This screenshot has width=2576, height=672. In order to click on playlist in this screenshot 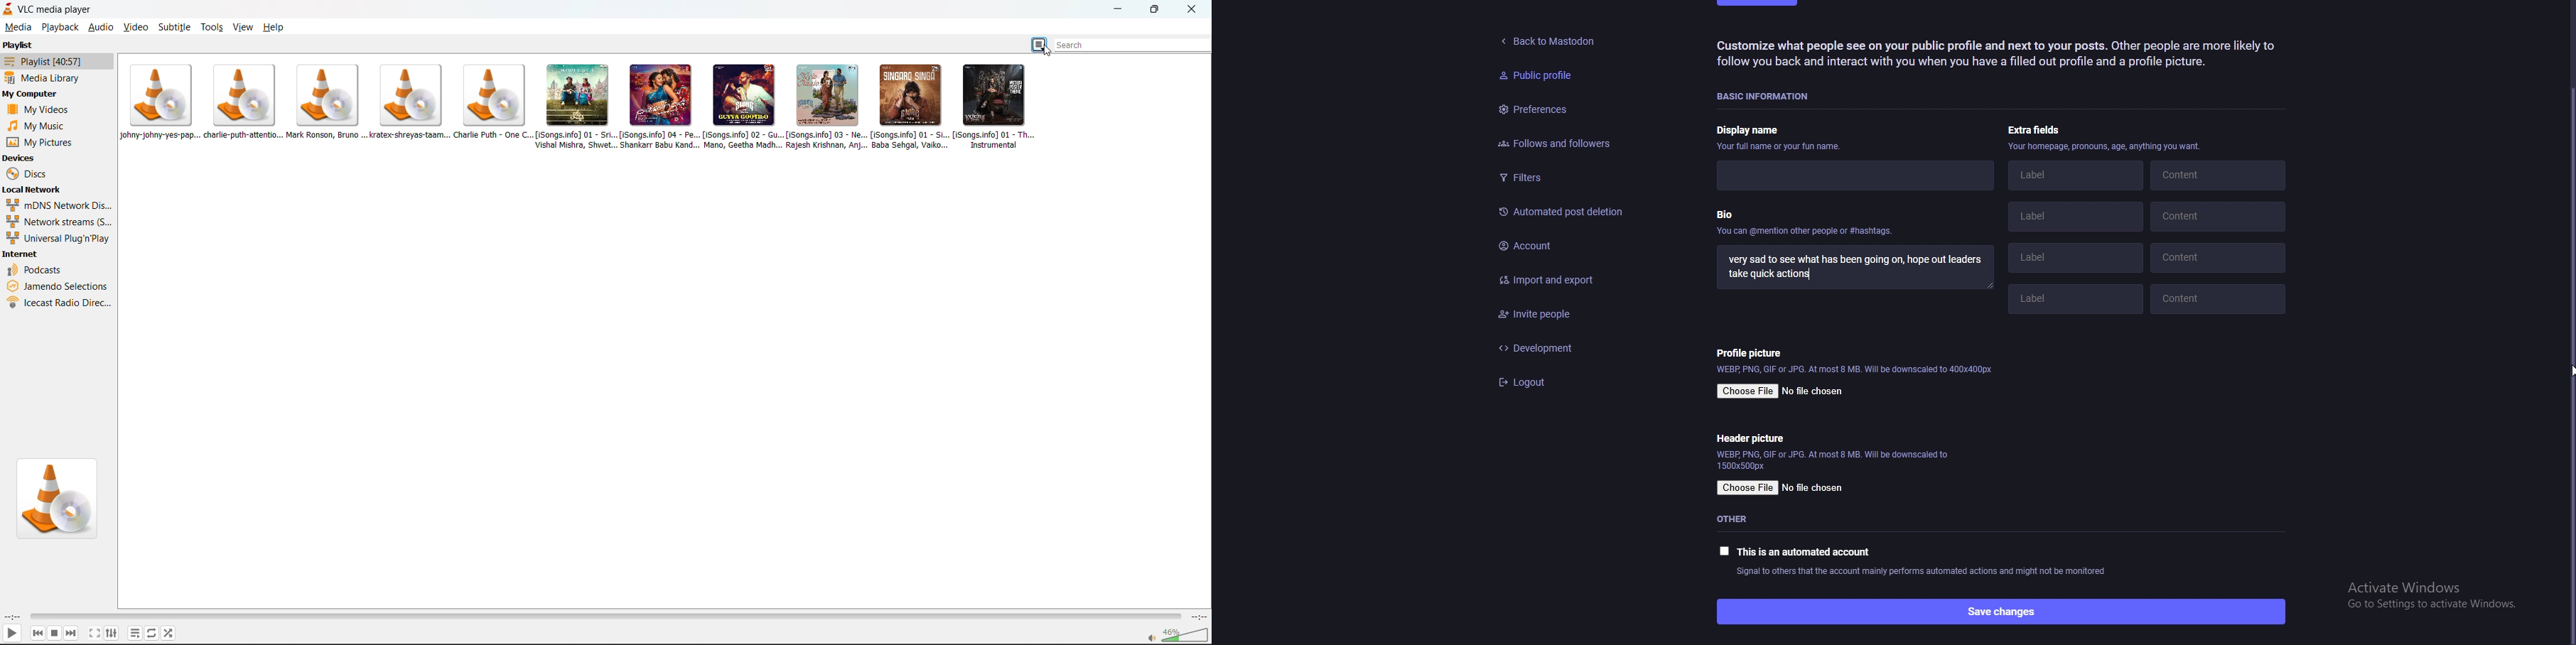, I will do `click(136, 632)`.